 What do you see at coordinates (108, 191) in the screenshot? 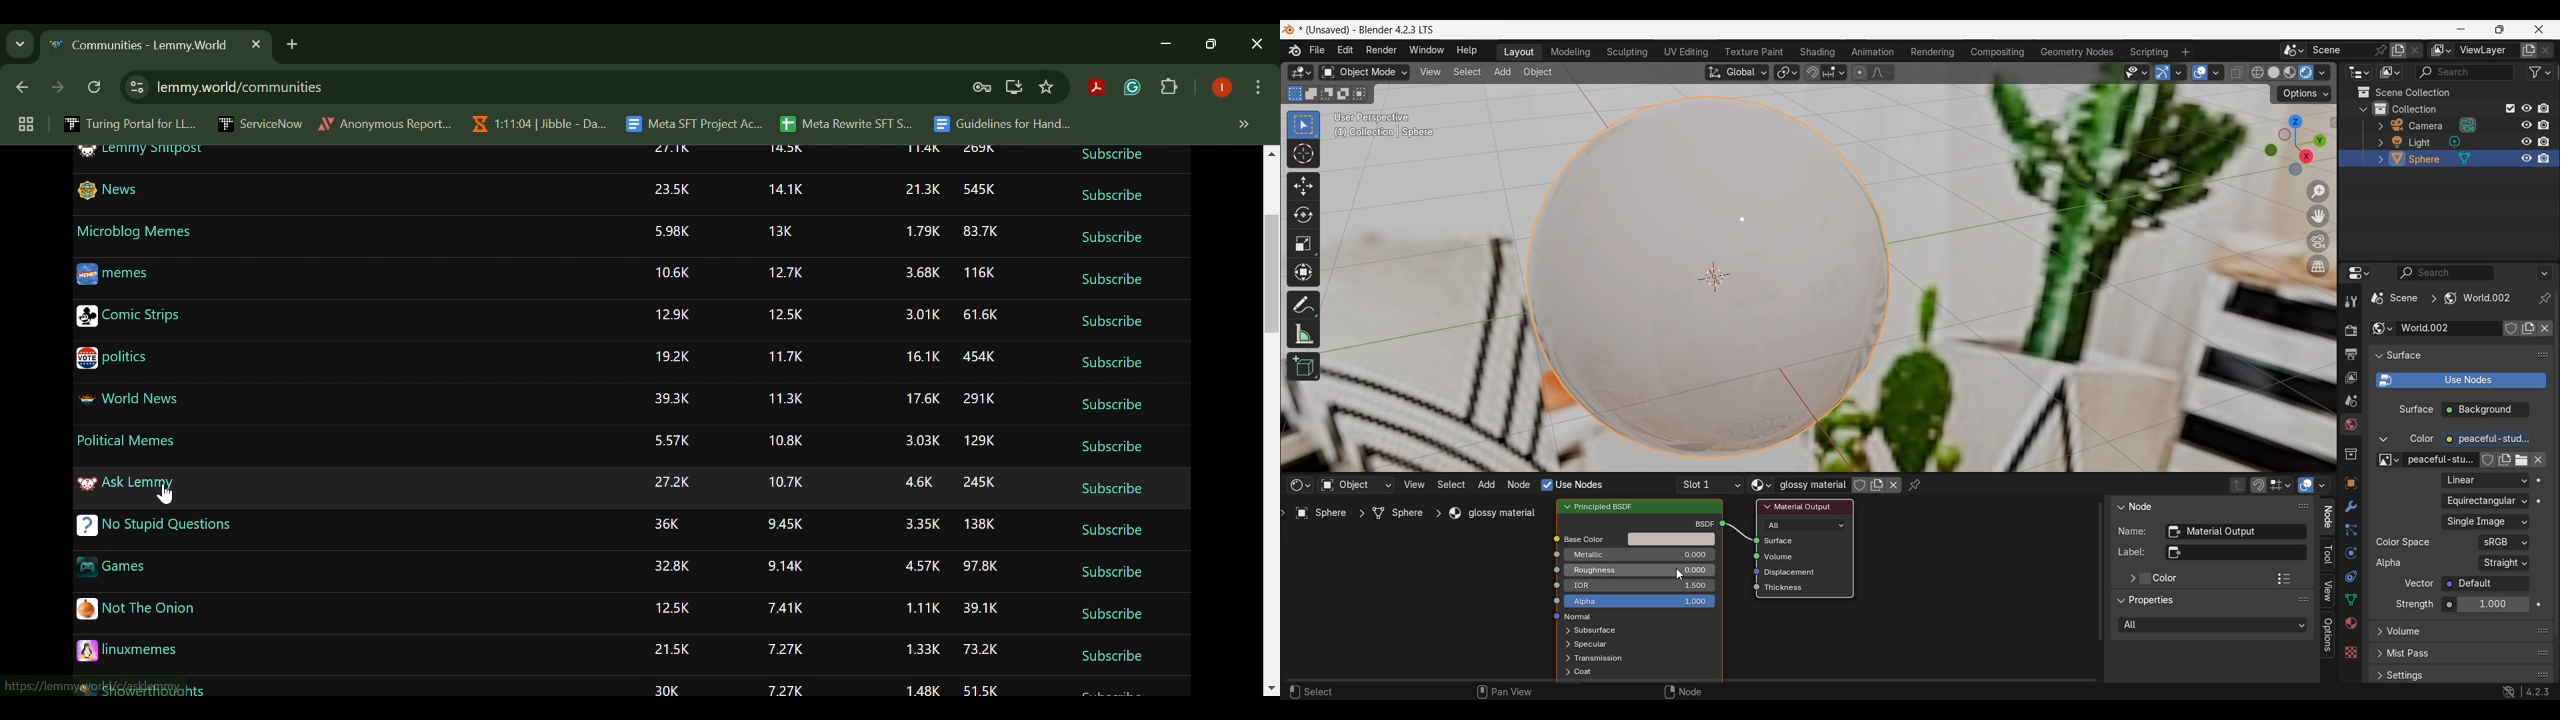
I see `News` at bounding box center [108, 191].